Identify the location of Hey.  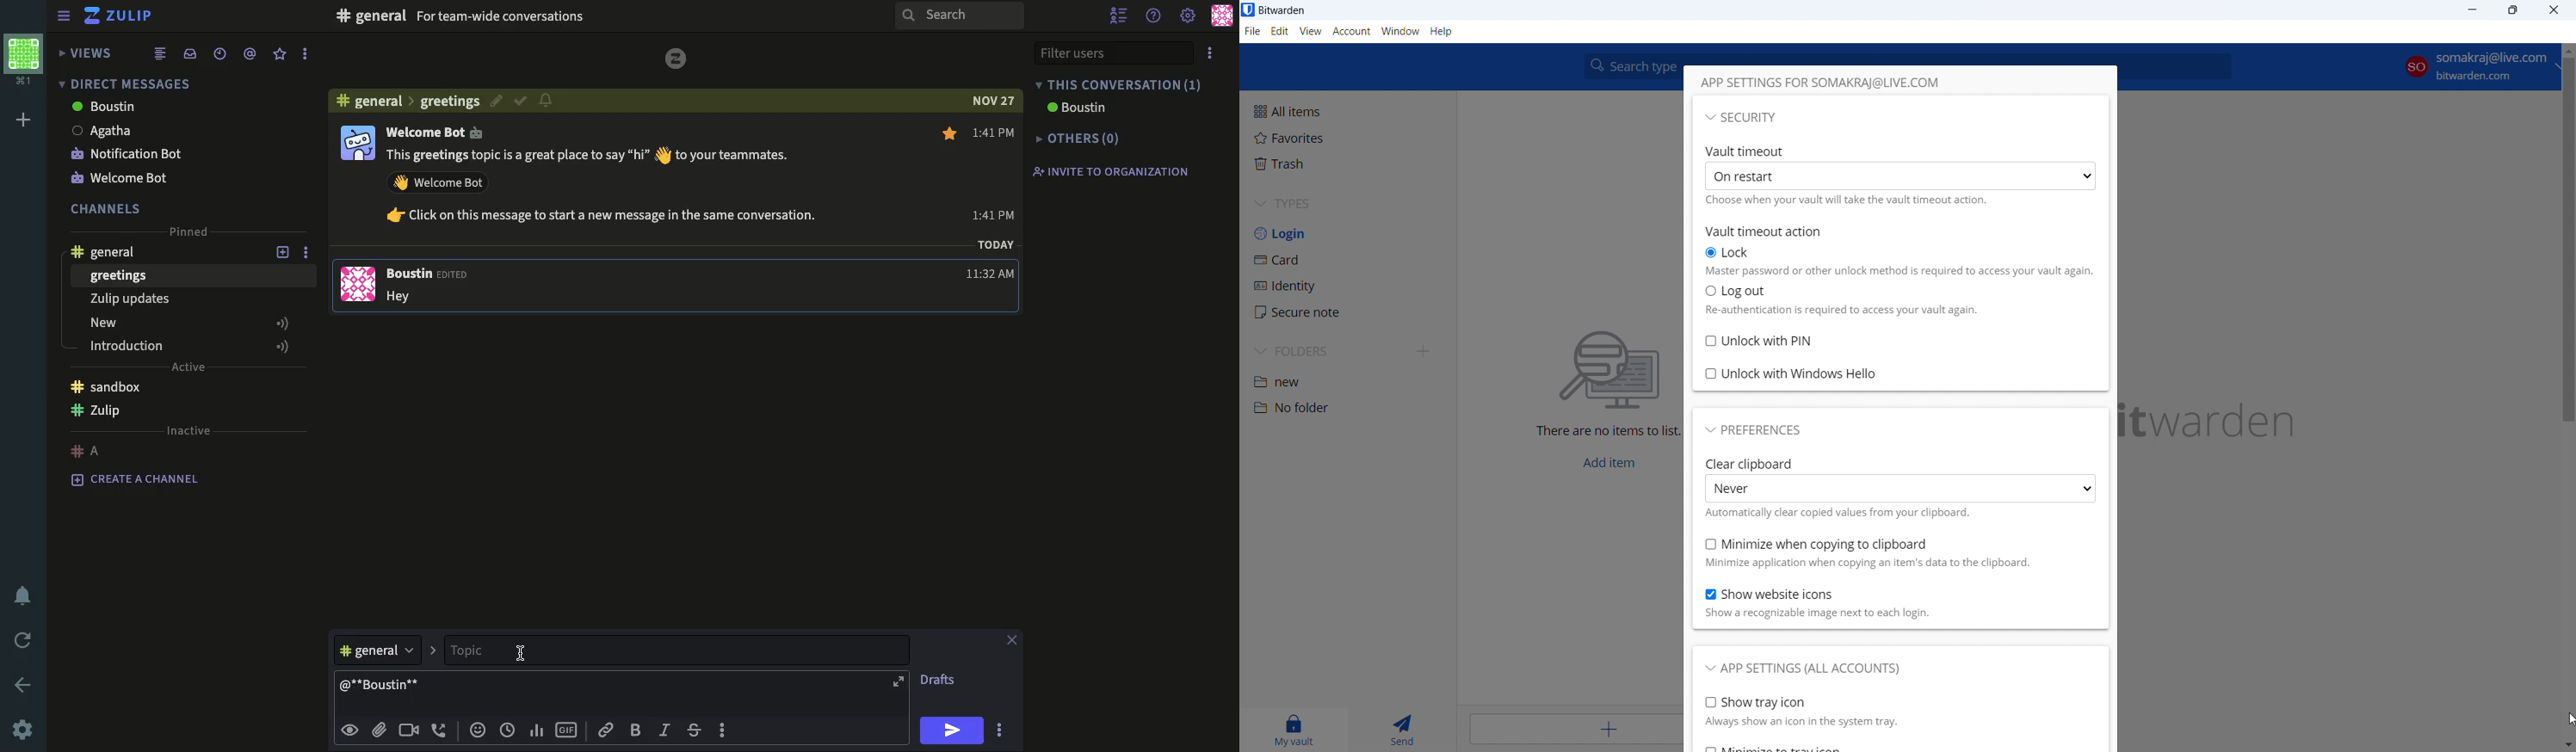
(407, 297).